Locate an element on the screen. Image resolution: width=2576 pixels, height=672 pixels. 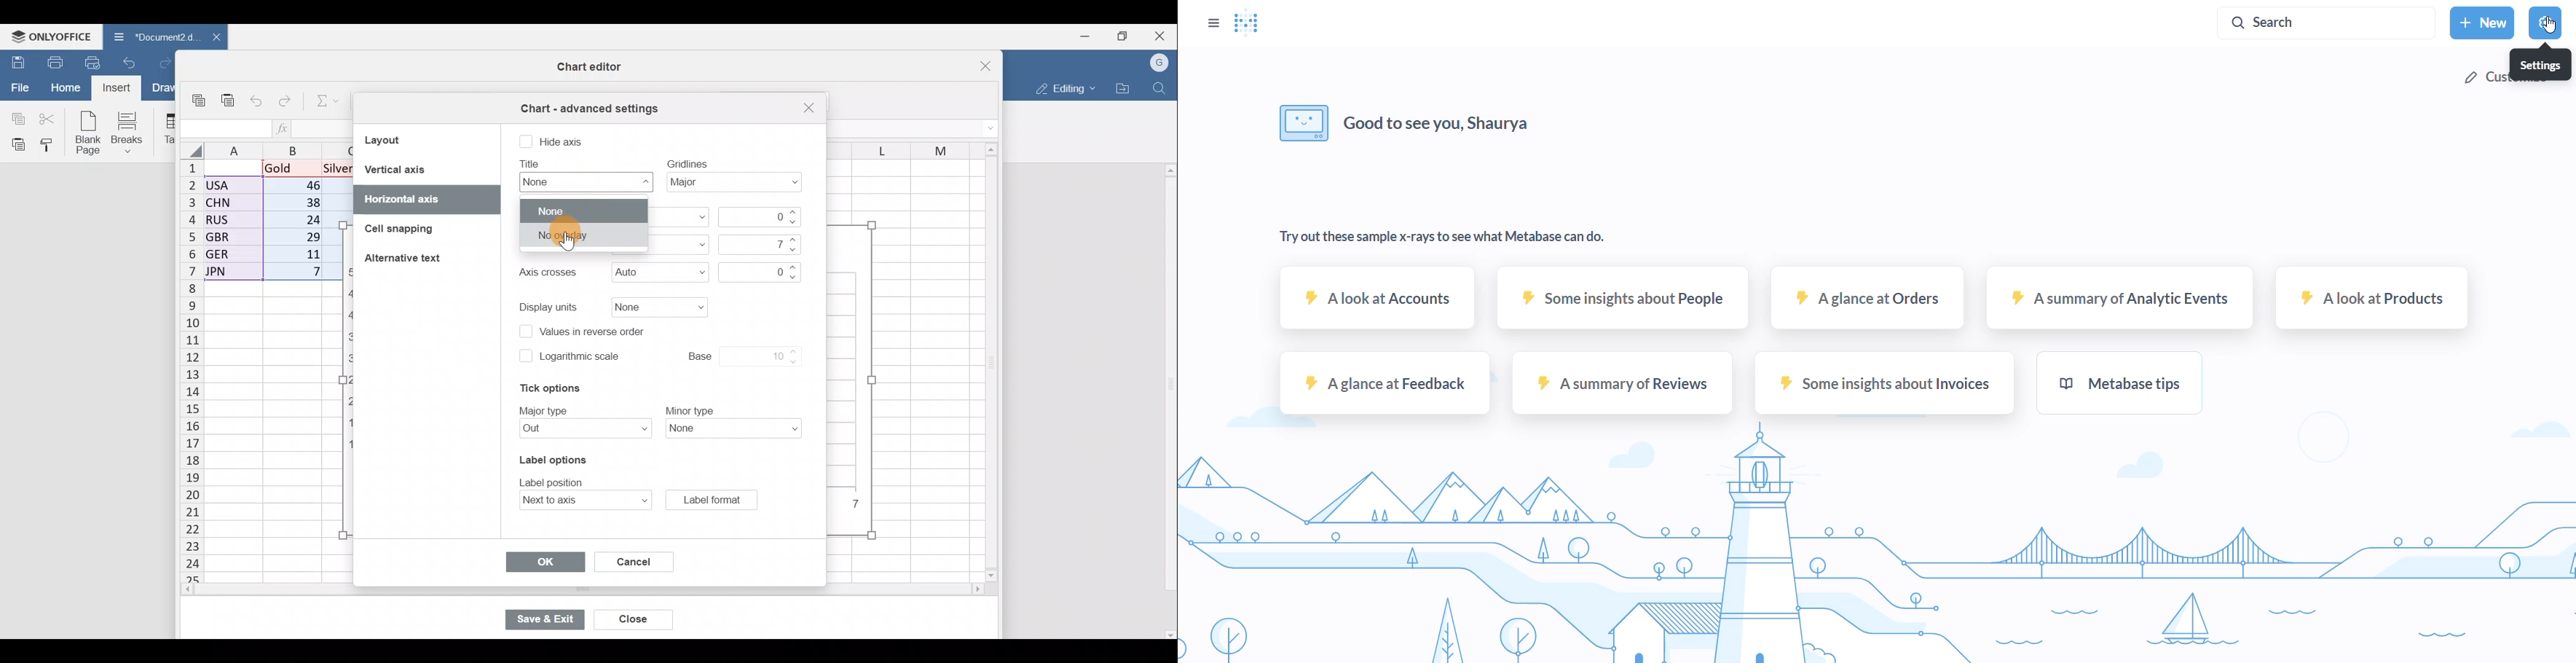
Chart advanced settings is located at coordinates (588, 104).